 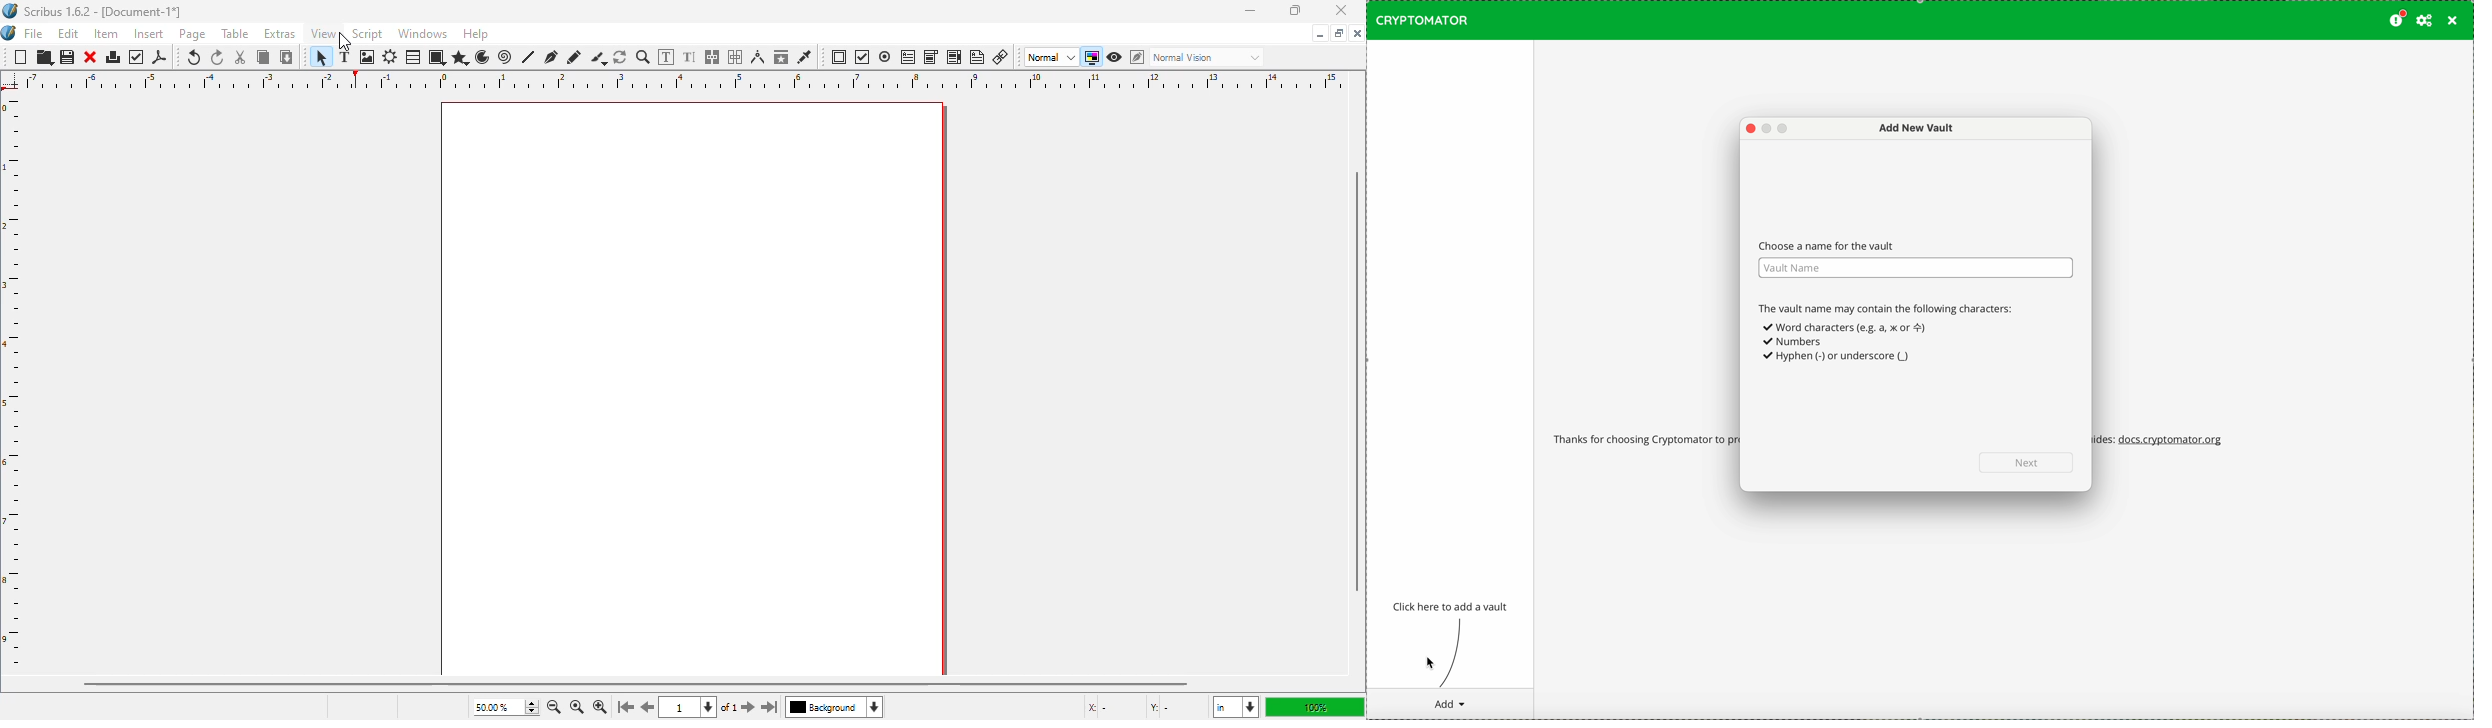 What do you see at coordinates (91, 57) in the screenshot?
I see `close` at bounding box center [91, 57].